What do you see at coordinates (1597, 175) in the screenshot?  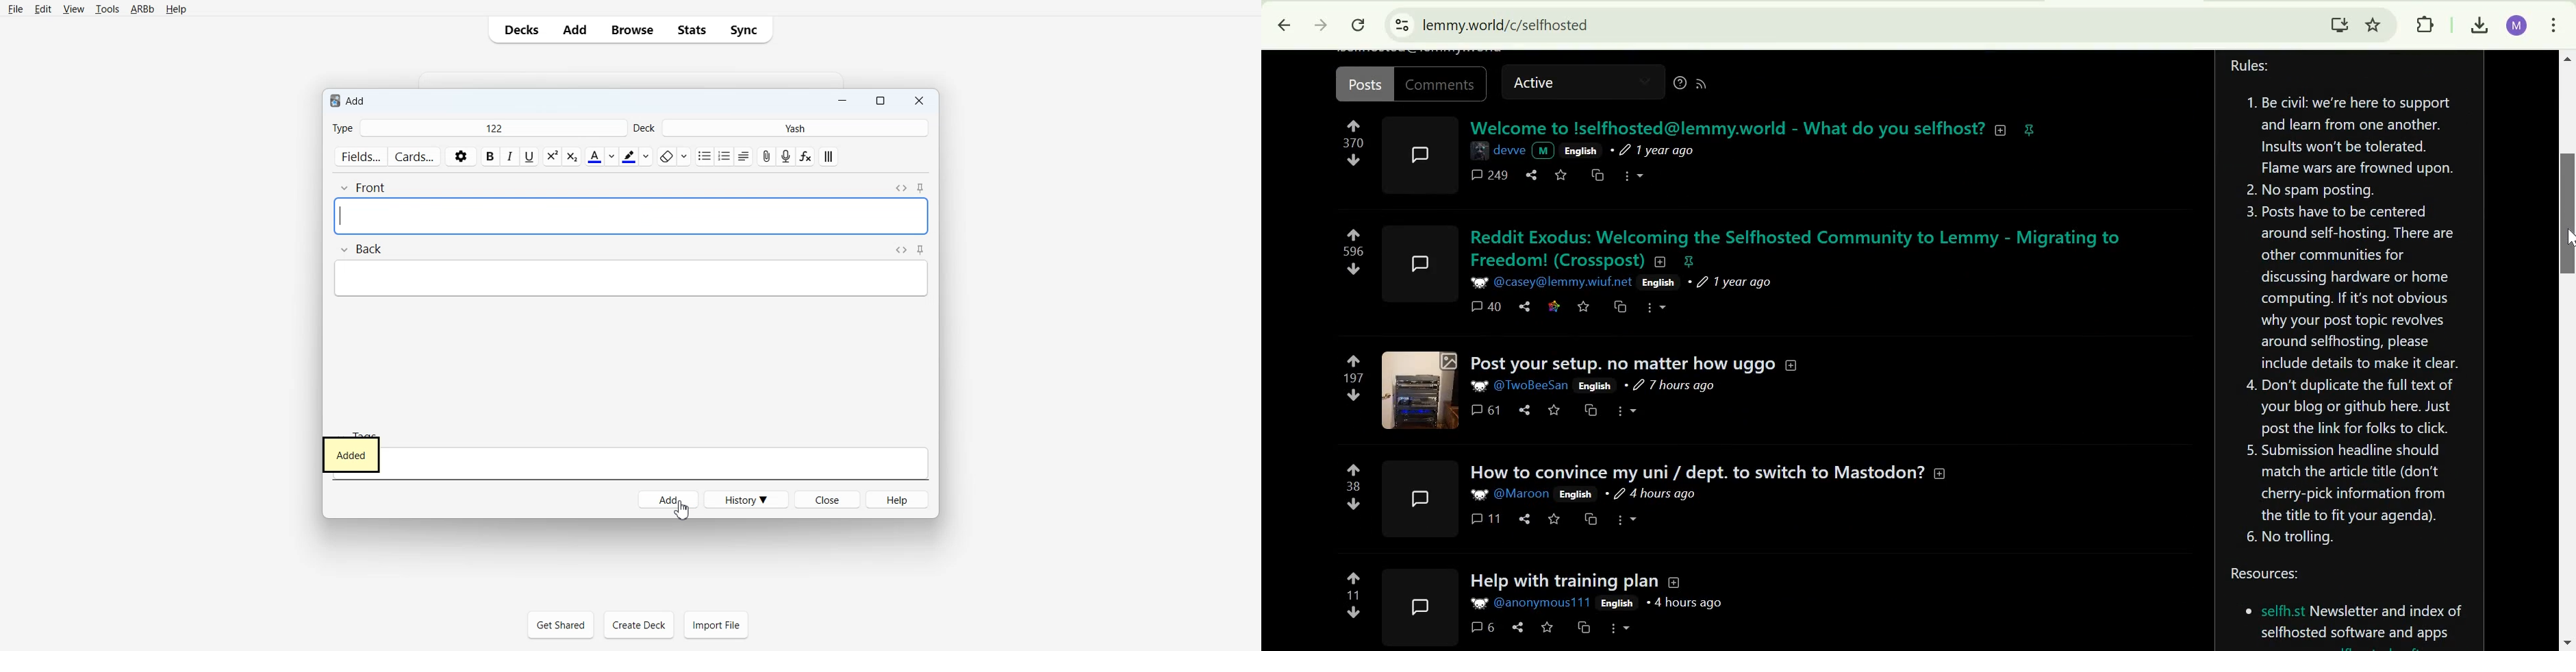 I see `cross post` at bounding box center [1597, 175].